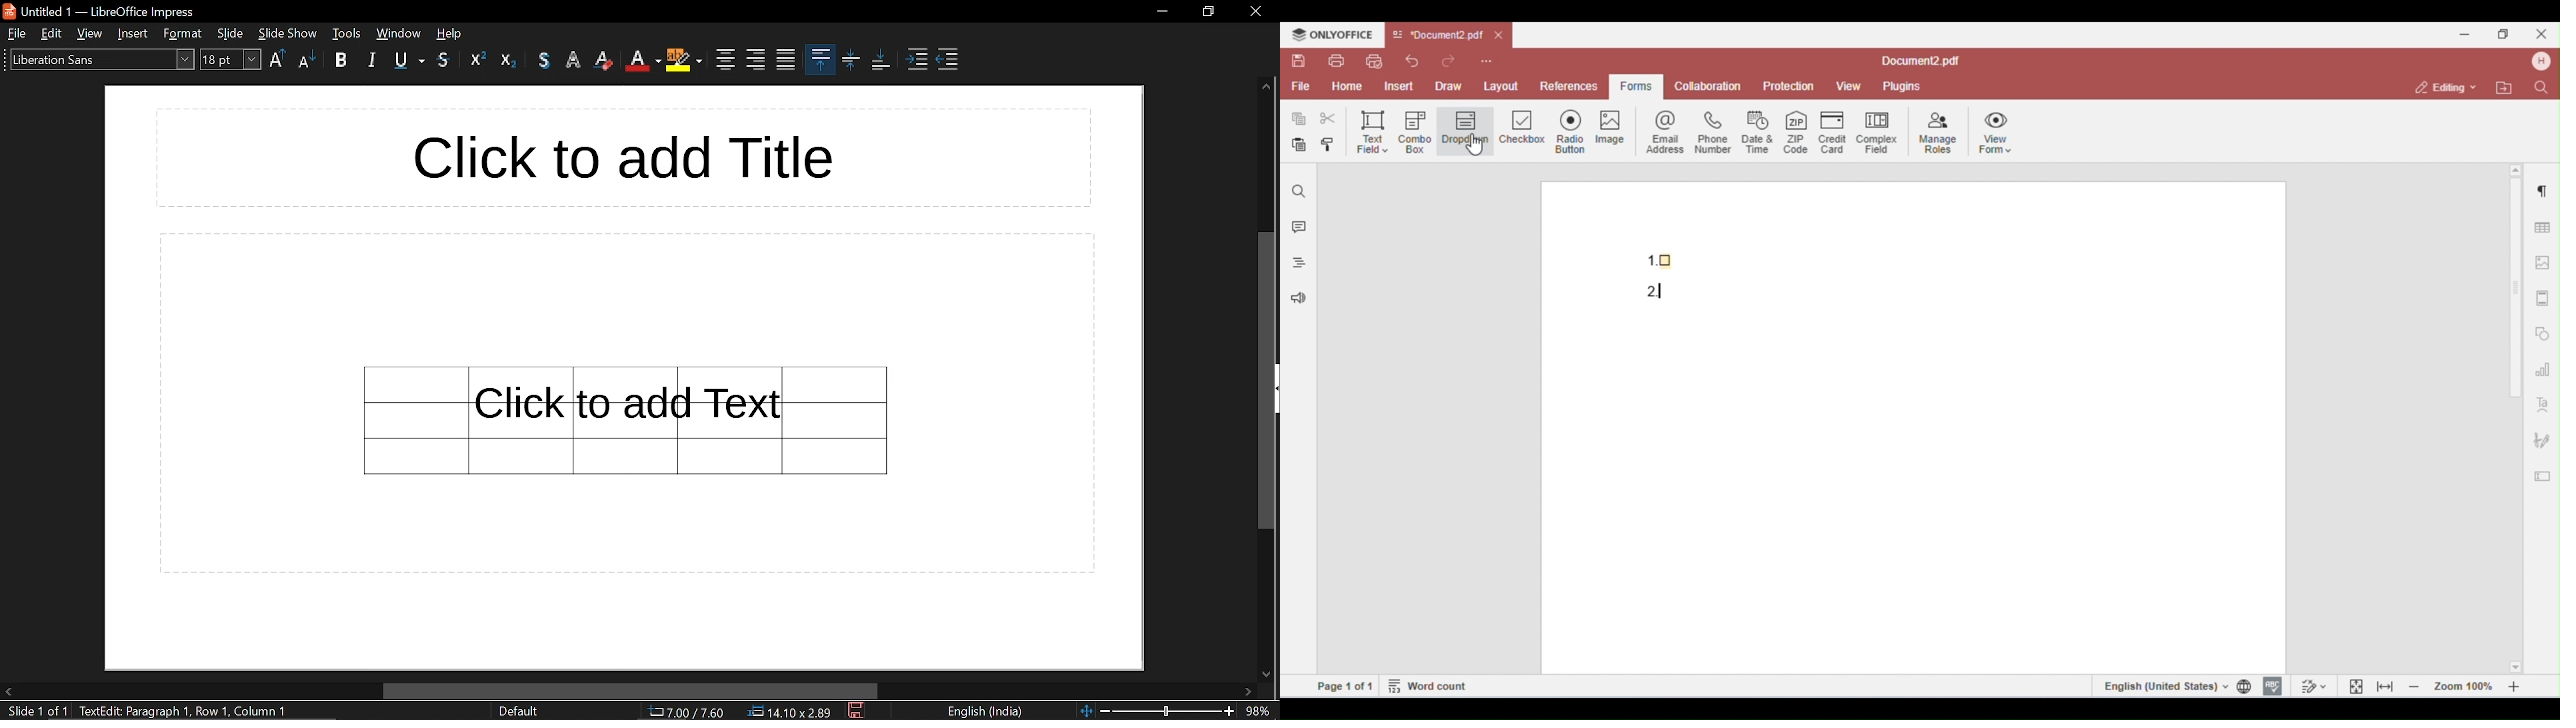 Image resolution: width=2576 pixels, height=728 pixels. I want to click on view, so click(91, 33).